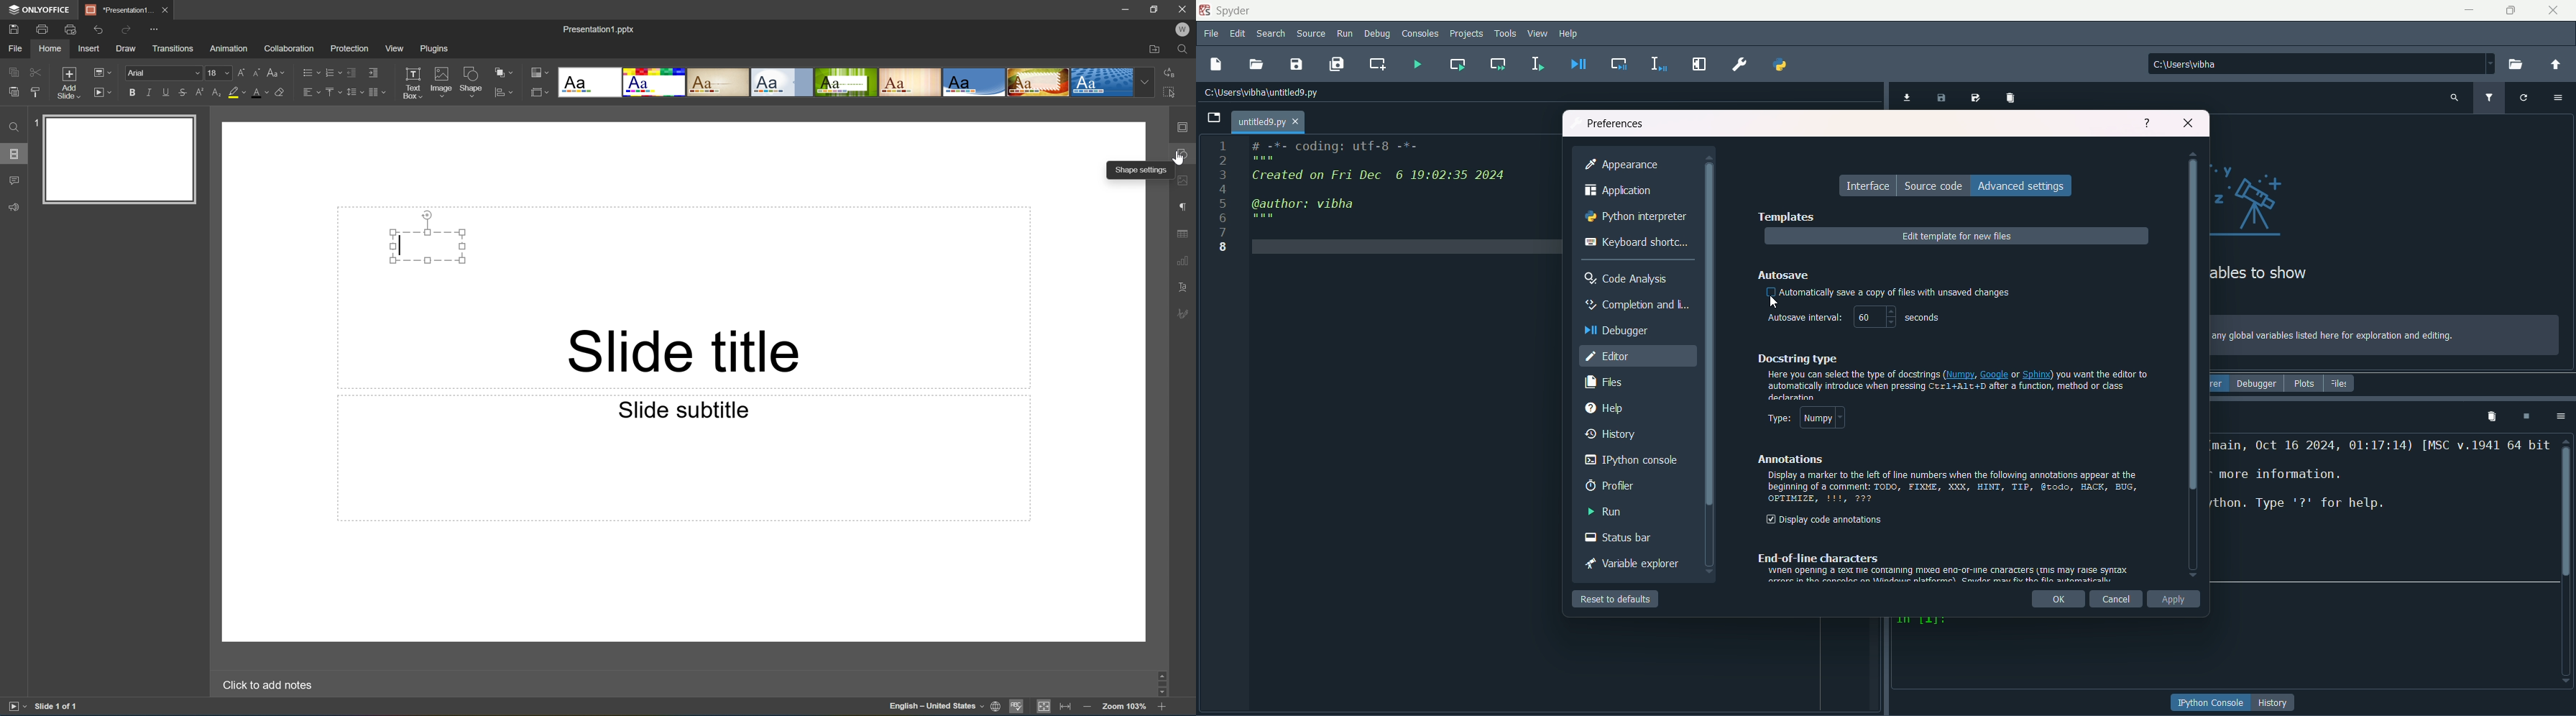 This screenshot has width=2576, height=728. Describe the element at coordinates (2558, 416) in the screenshot. I see `options` at that location.